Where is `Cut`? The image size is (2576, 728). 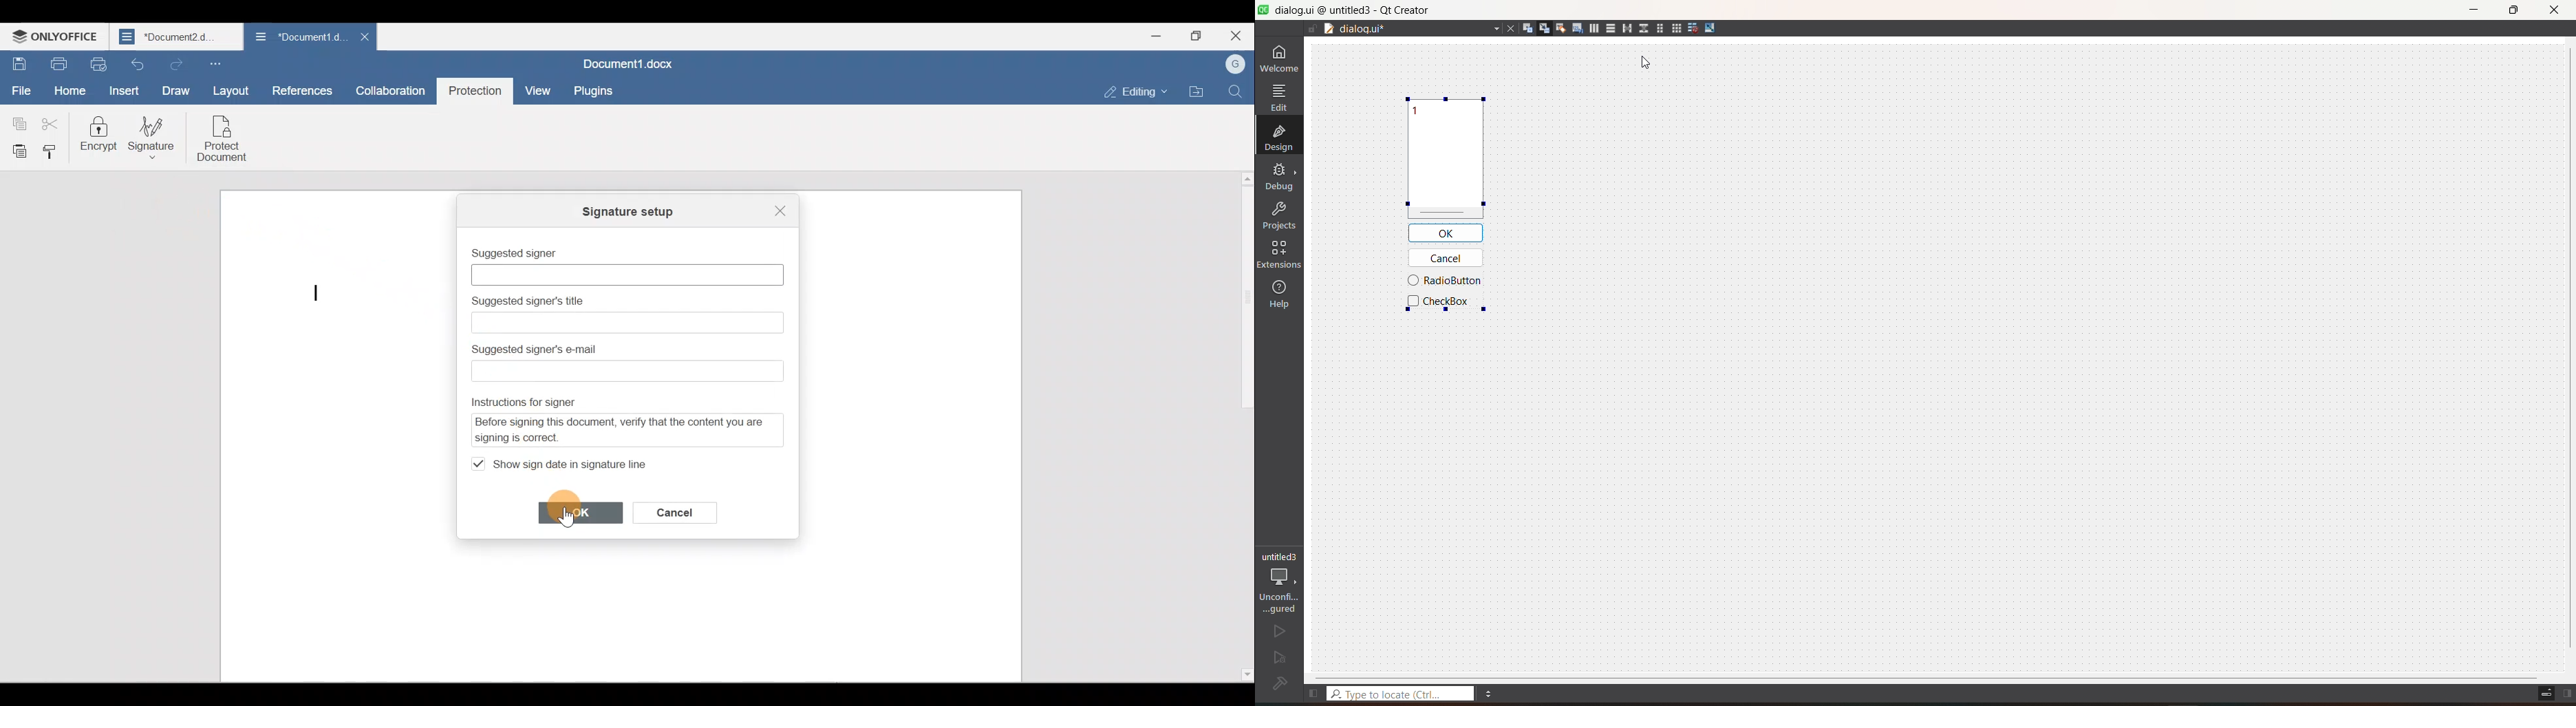
Cut is located at coordinates (52, 121).